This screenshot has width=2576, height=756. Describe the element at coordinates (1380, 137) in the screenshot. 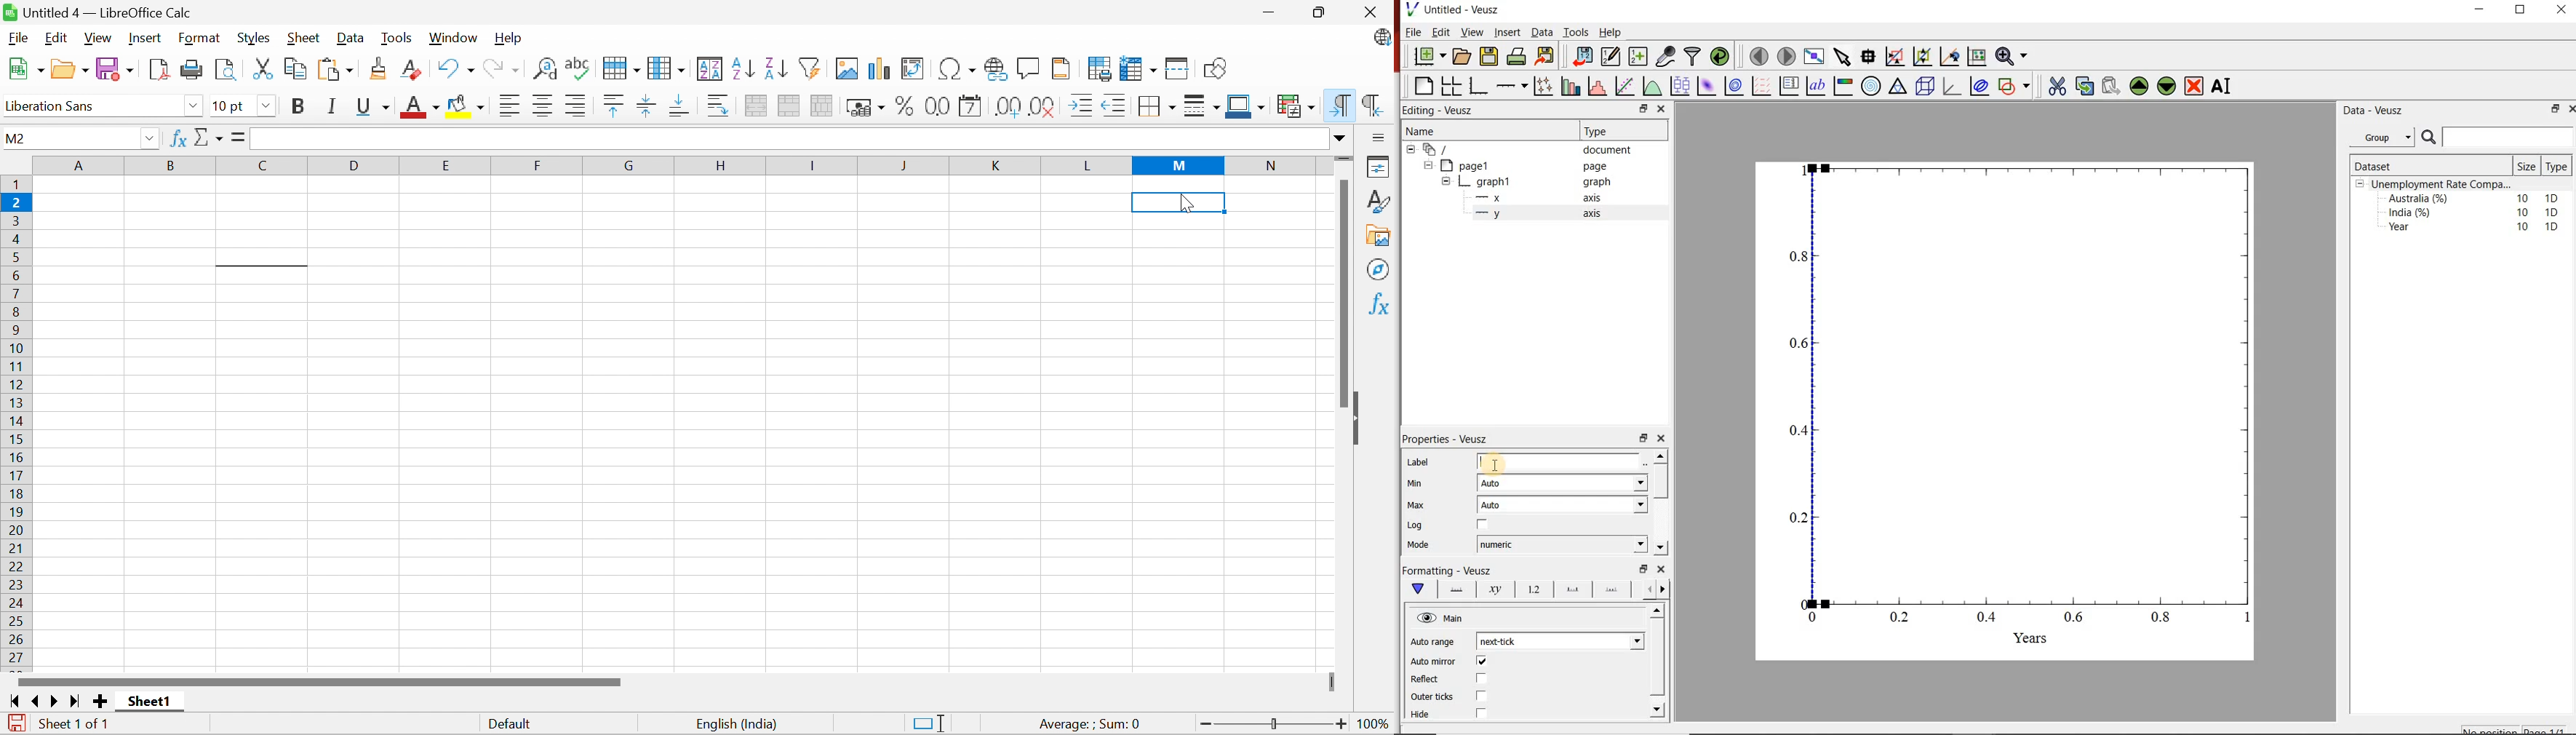

I see `Sidebar settings` at that location.